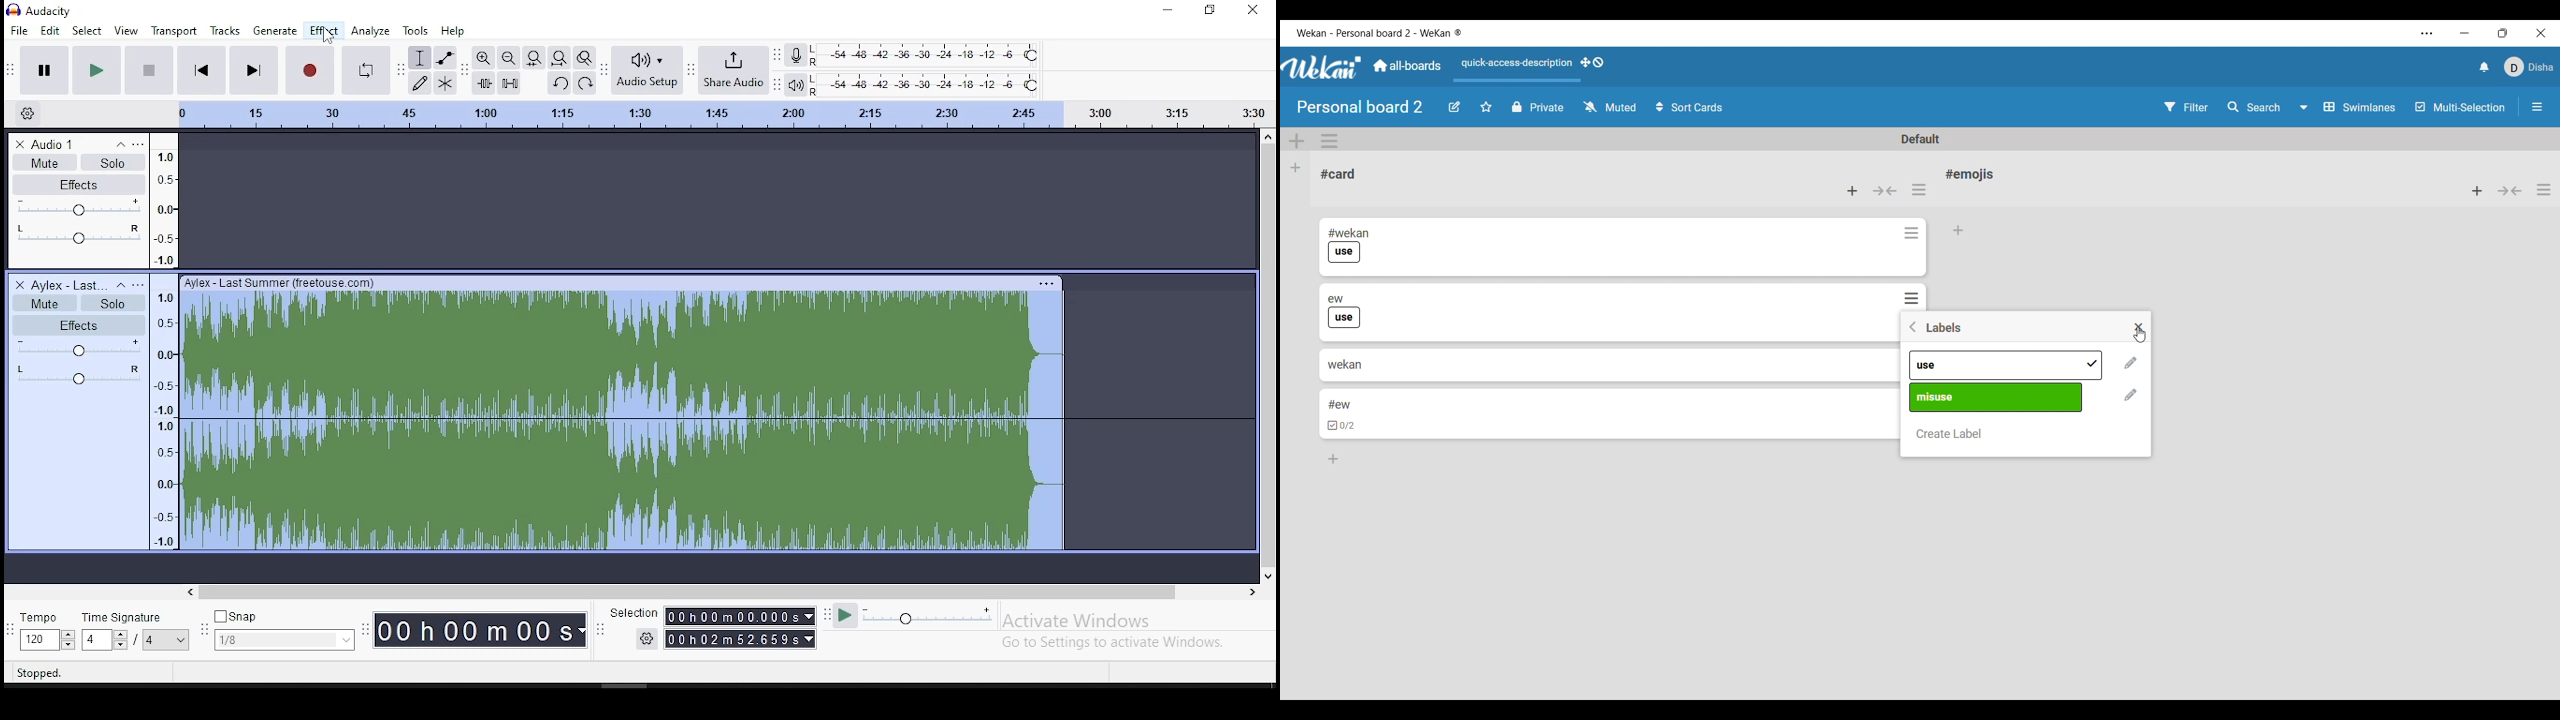 This screenshot has width=2576, height=728. What do you see at coordinates (85, 30) in the screenshot?
I see `select` at bounding box center [85, 30].